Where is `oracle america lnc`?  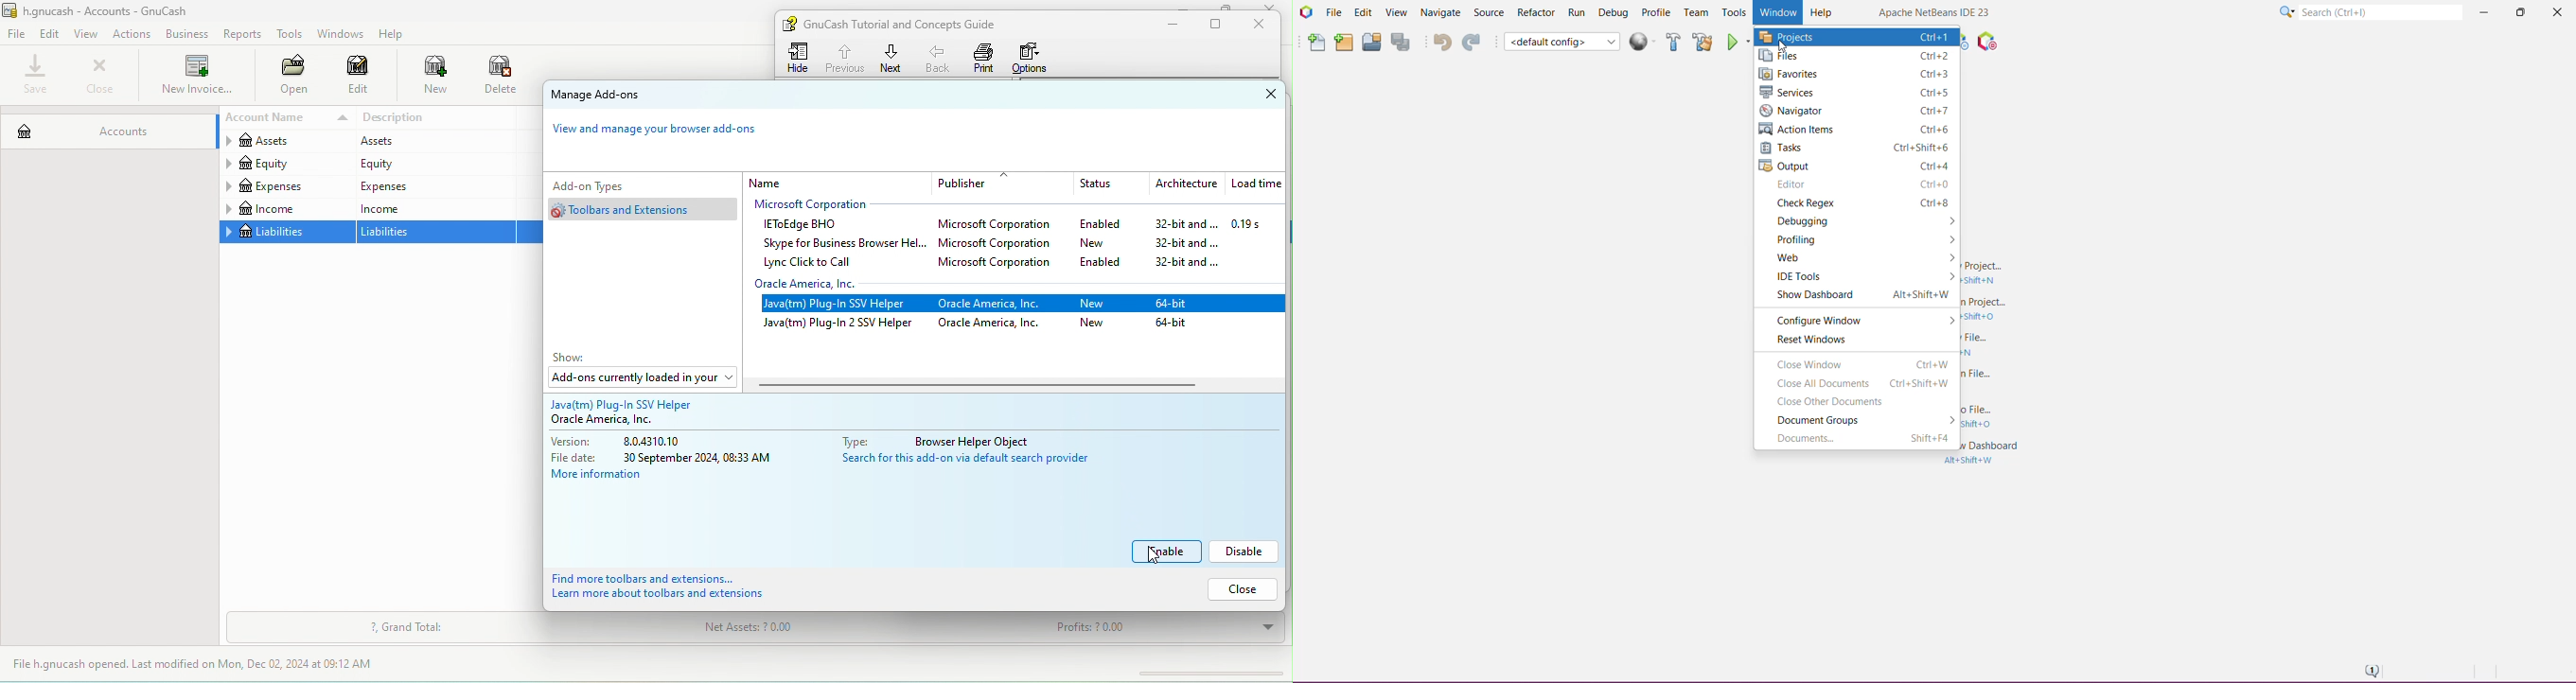
oracle america lnc is located at coordinates (996, 305).